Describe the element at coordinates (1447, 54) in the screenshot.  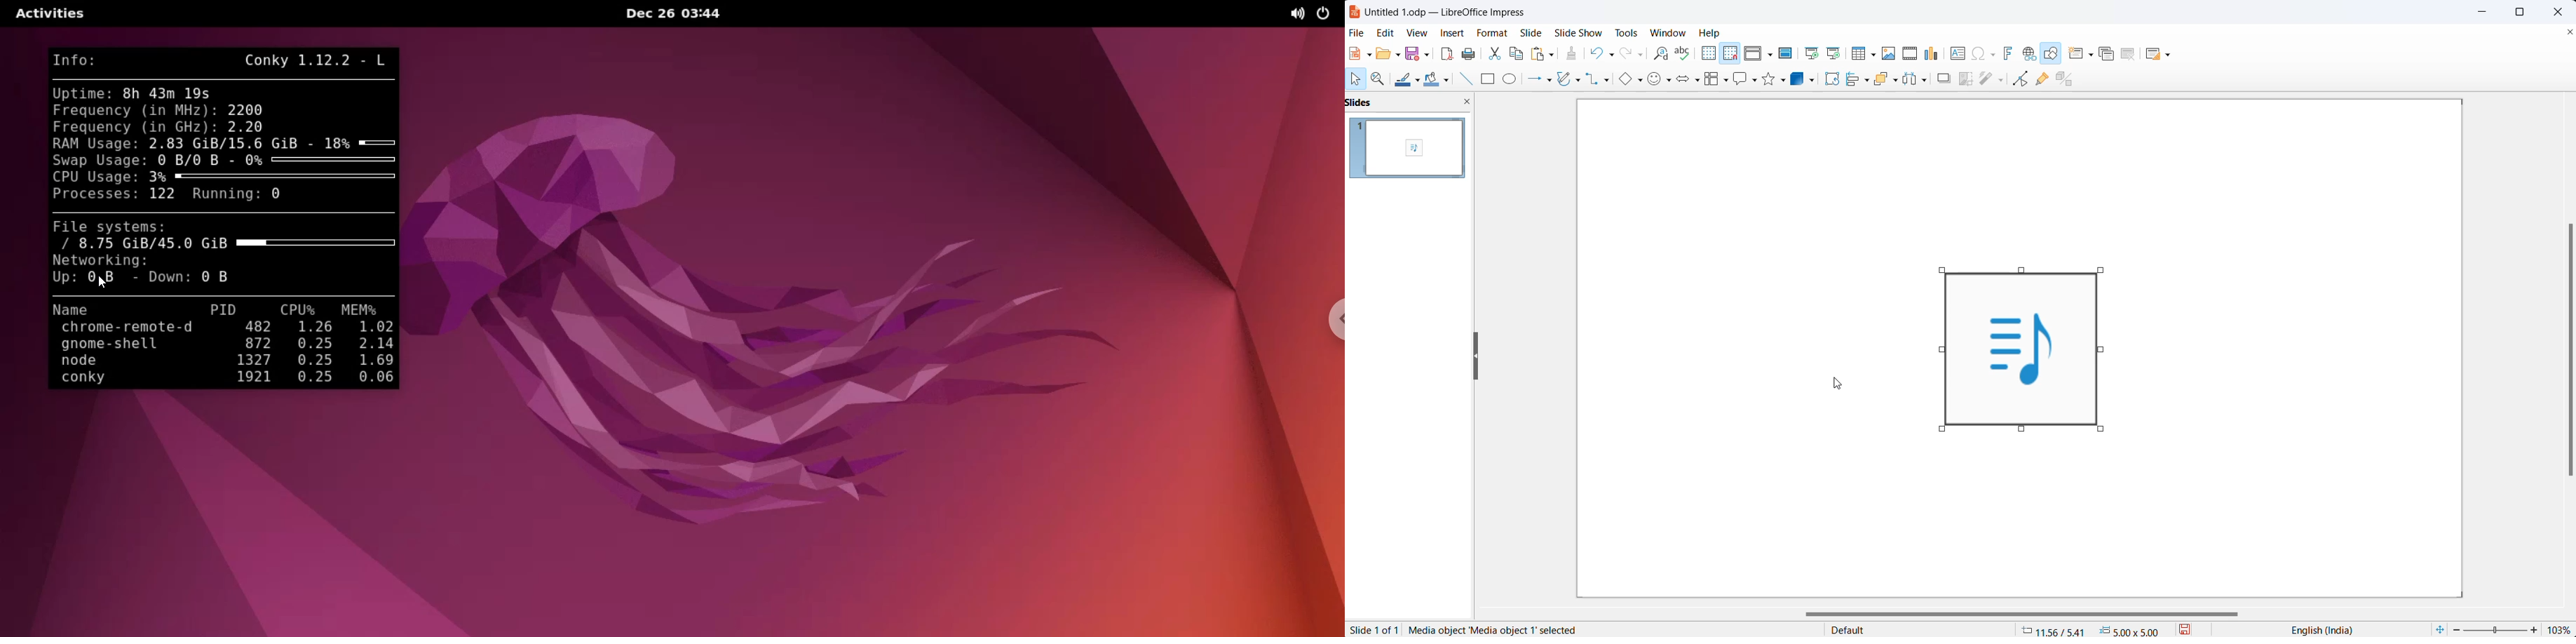
I see `export as pdf` at that location.